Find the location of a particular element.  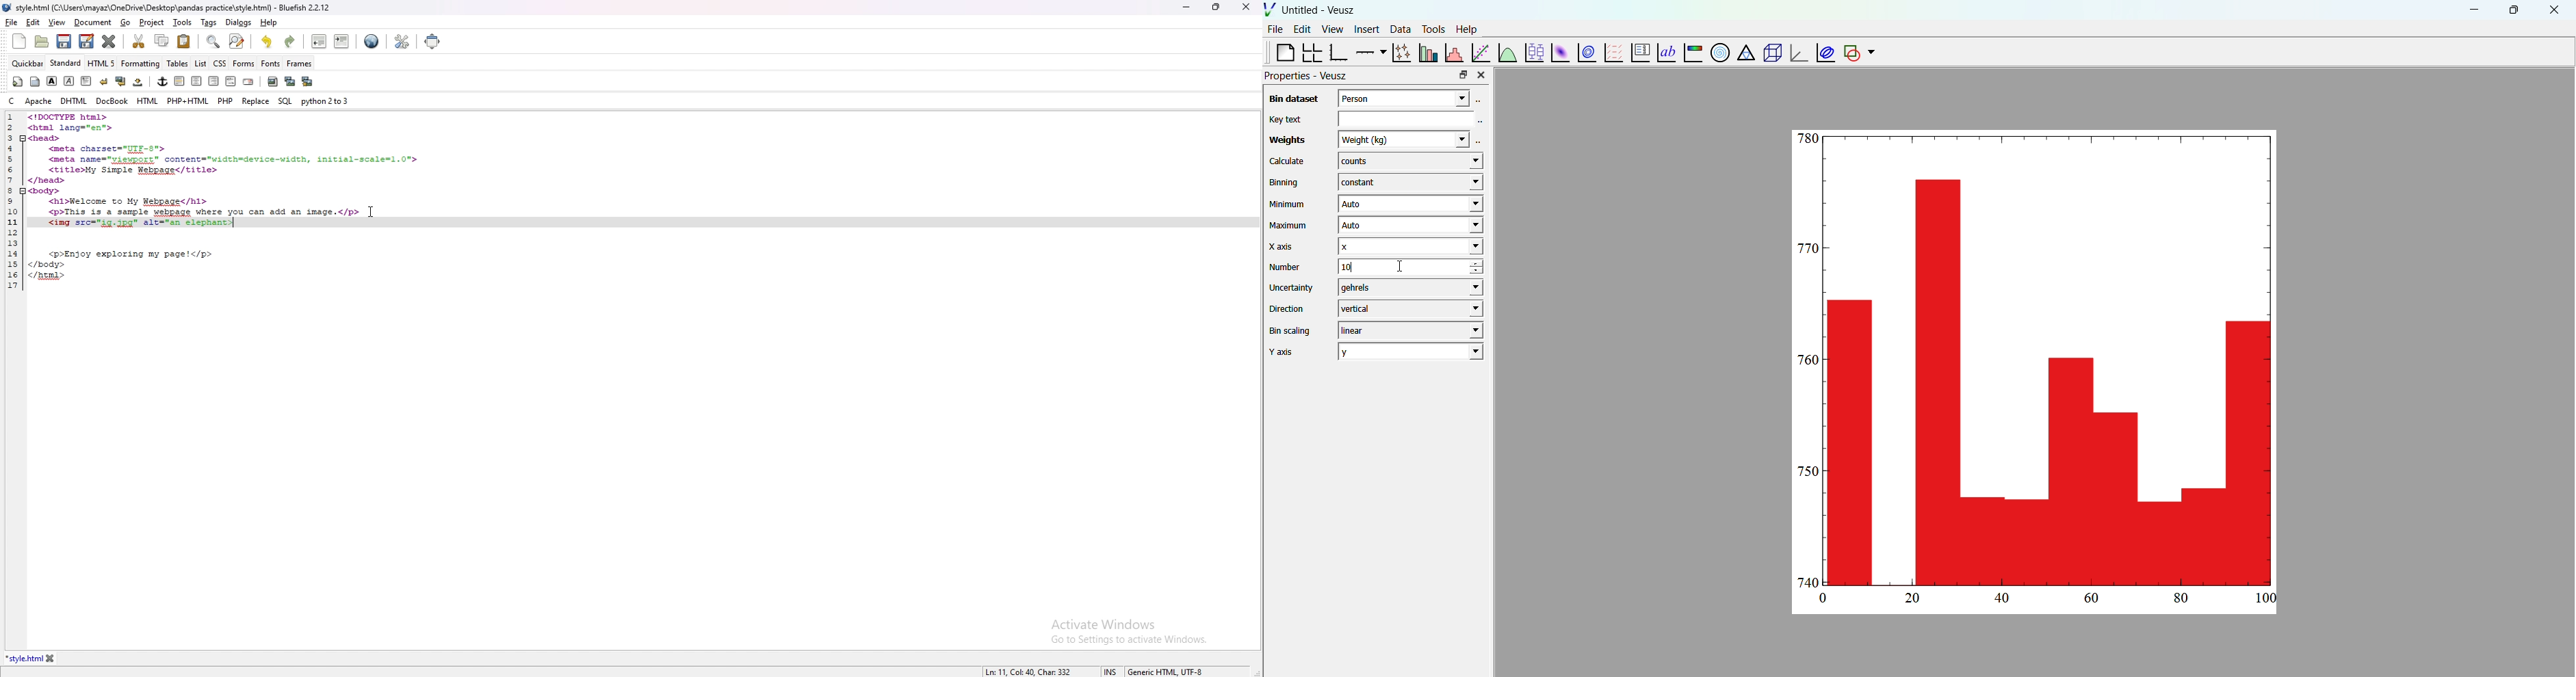

php+html is located at coordinates (189, 101).